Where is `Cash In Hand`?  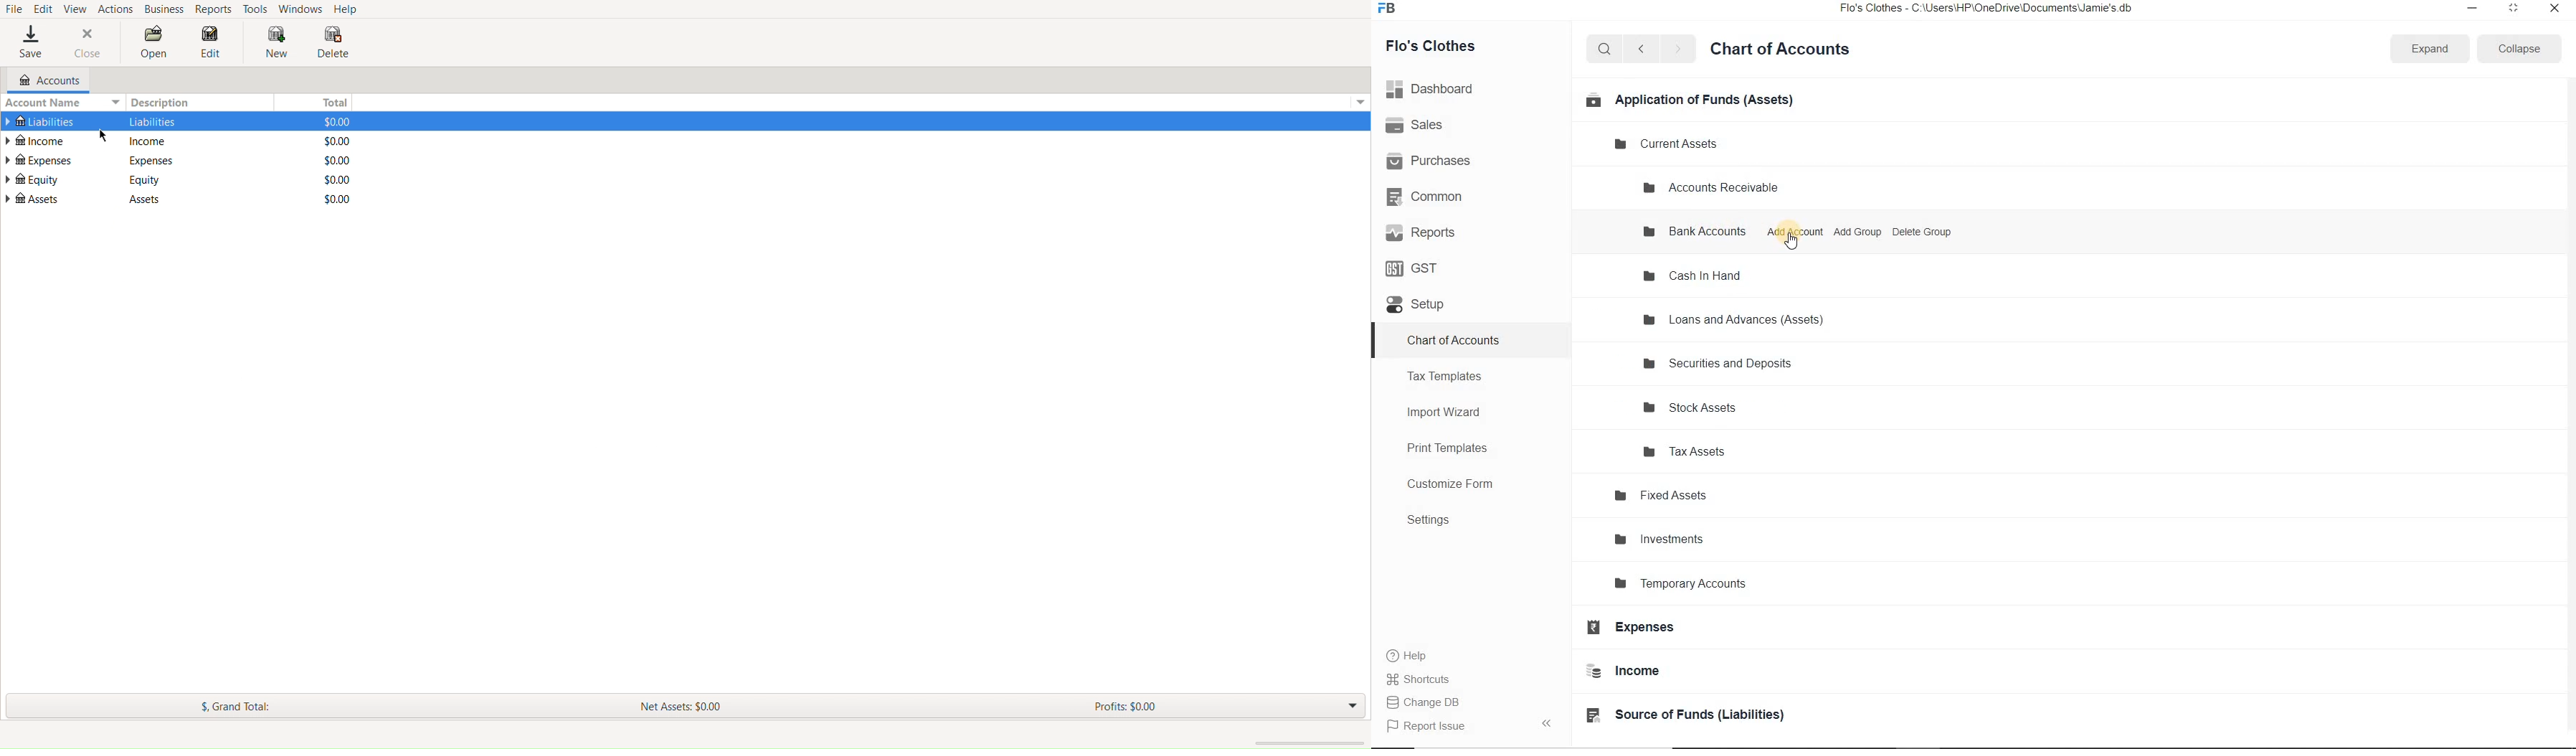 Cash In Hand is located at coordinates (1699, 275).